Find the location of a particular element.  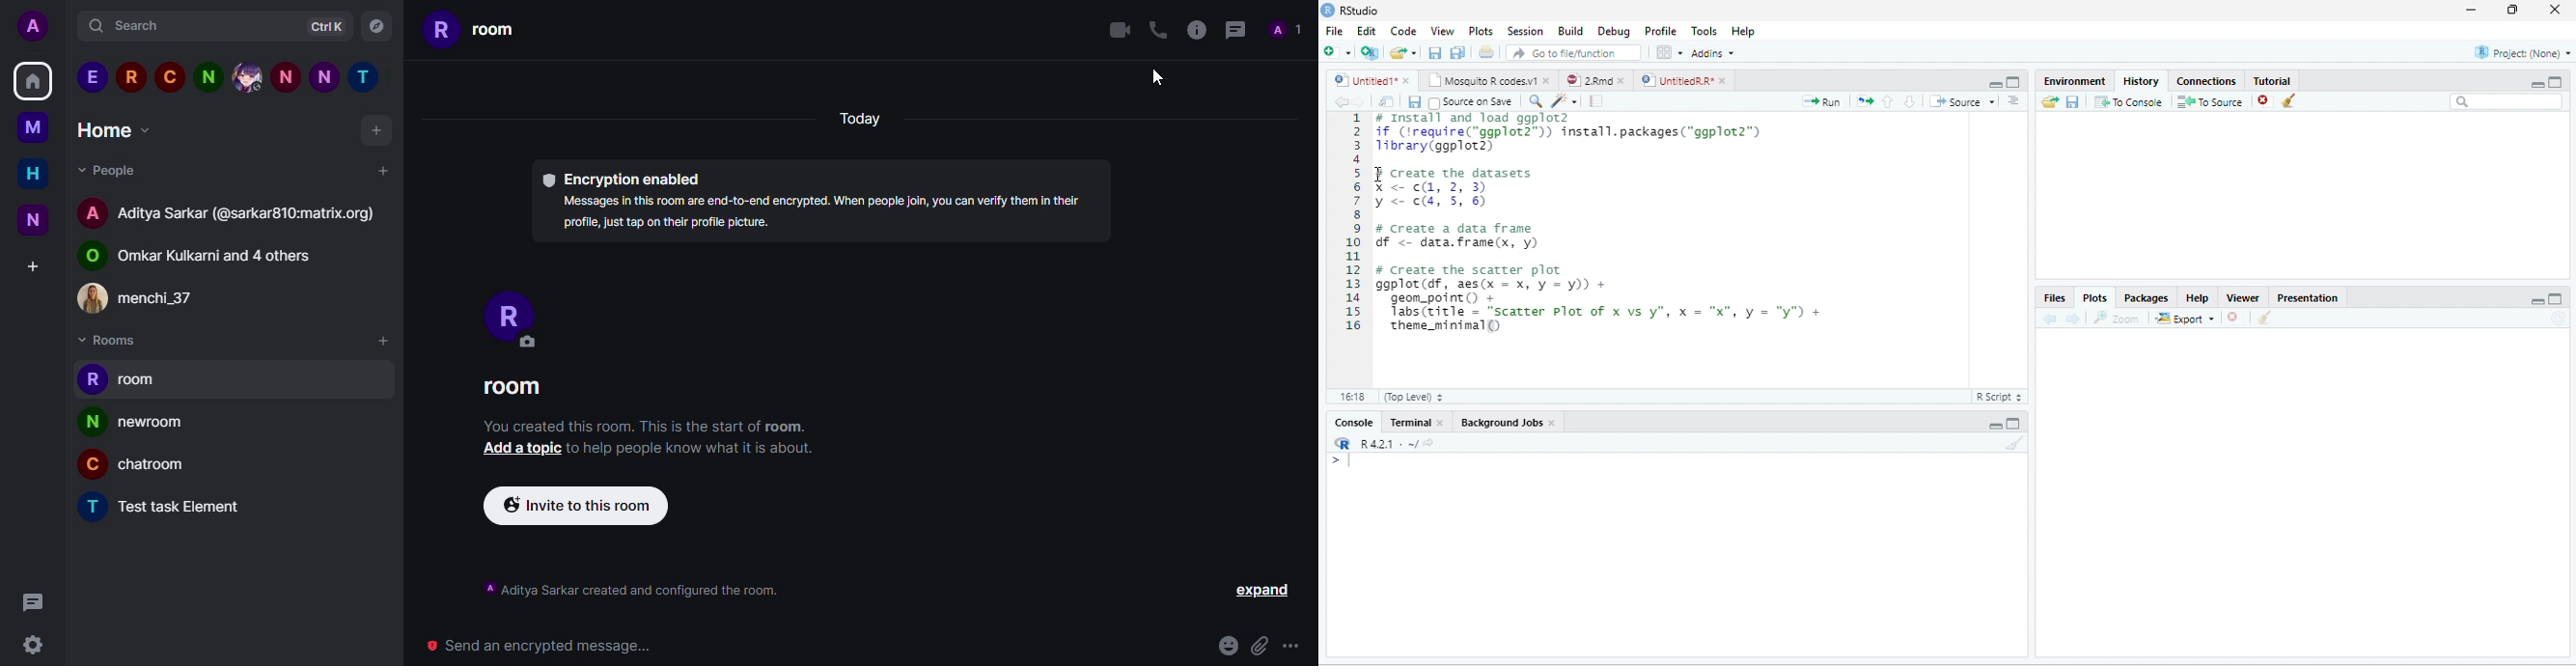

Files is located at coordinates (2054, 297).